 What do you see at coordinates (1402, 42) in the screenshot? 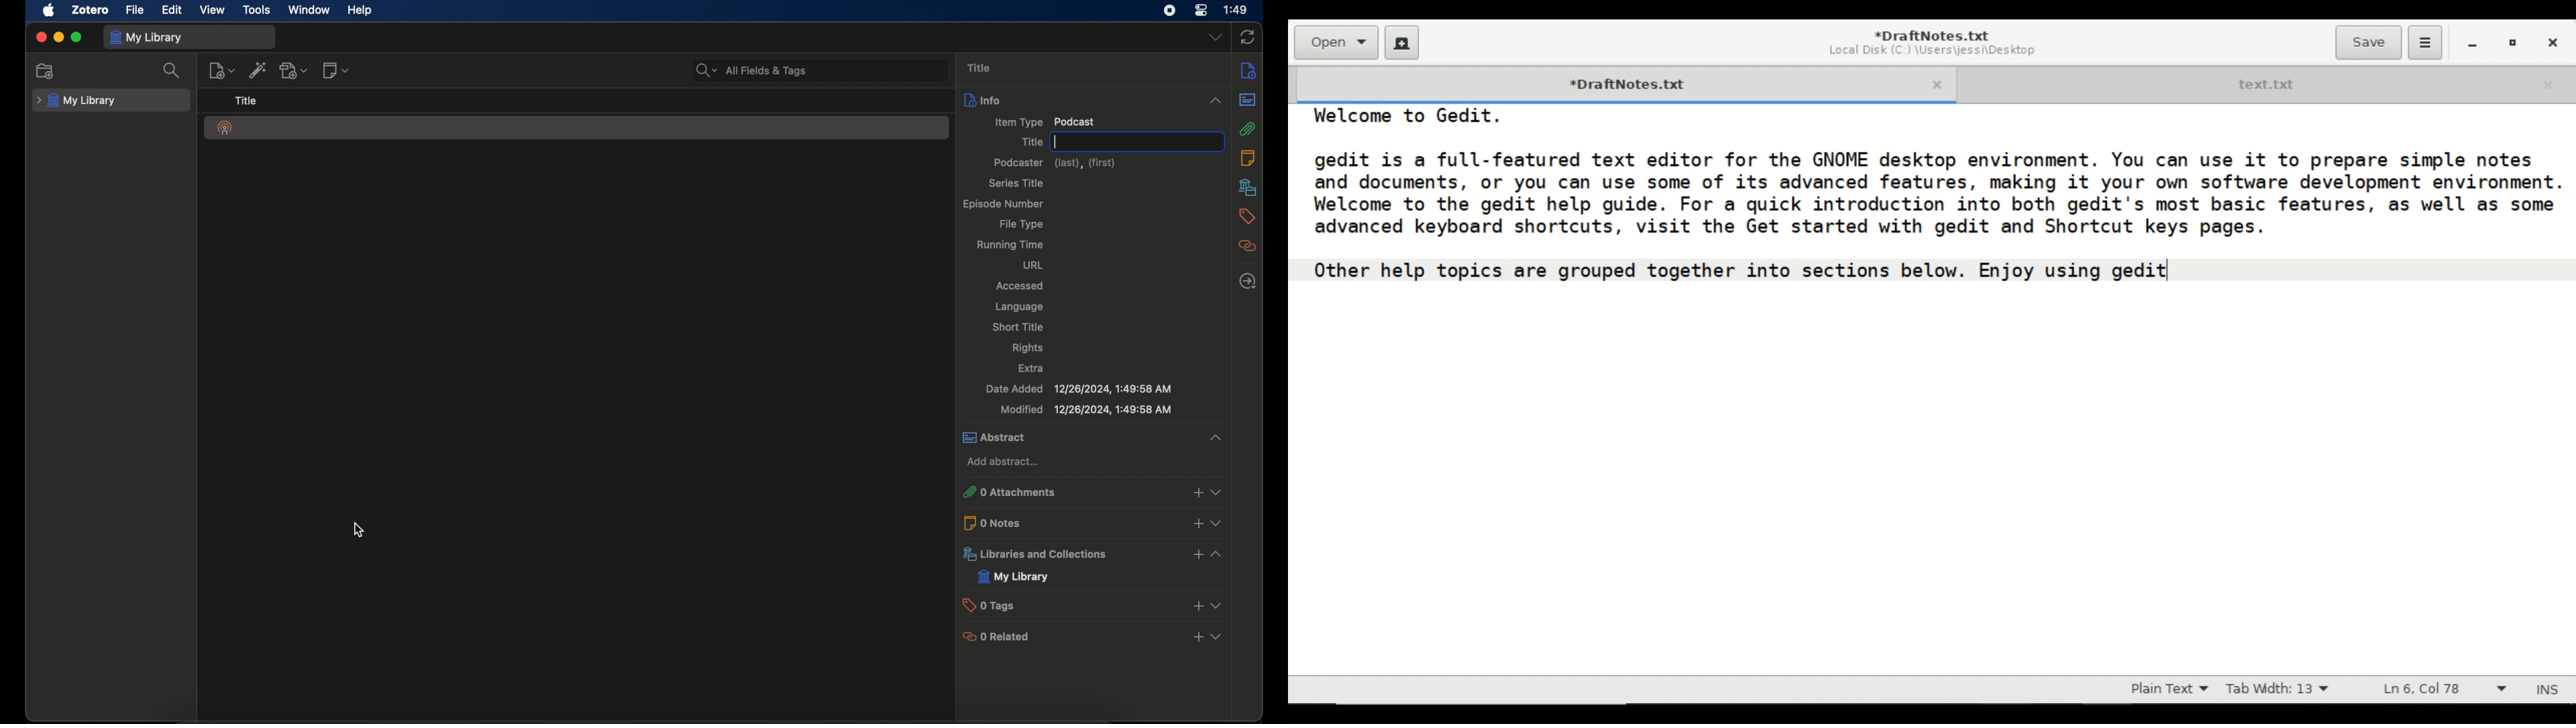
I see `Create New` at bounding box center [1402, 42].